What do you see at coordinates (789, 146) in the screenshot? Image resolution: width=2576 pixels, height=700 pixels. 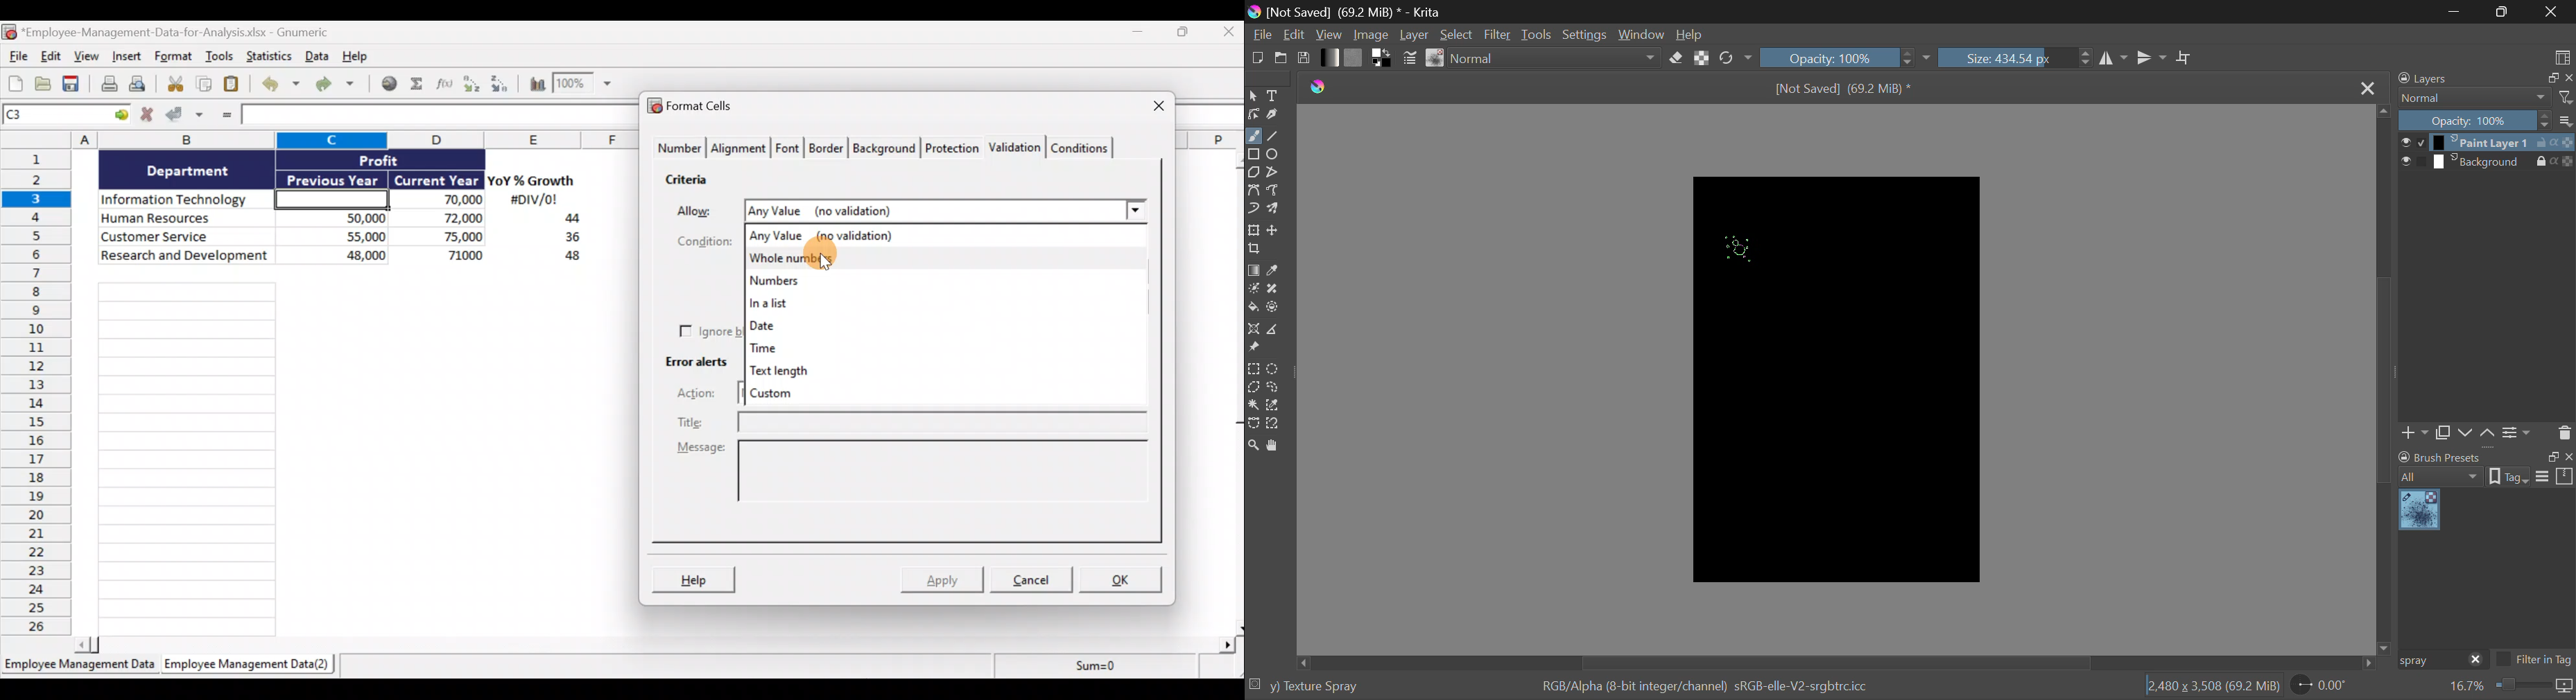 I see `Font` at bounding box center [789, 146].